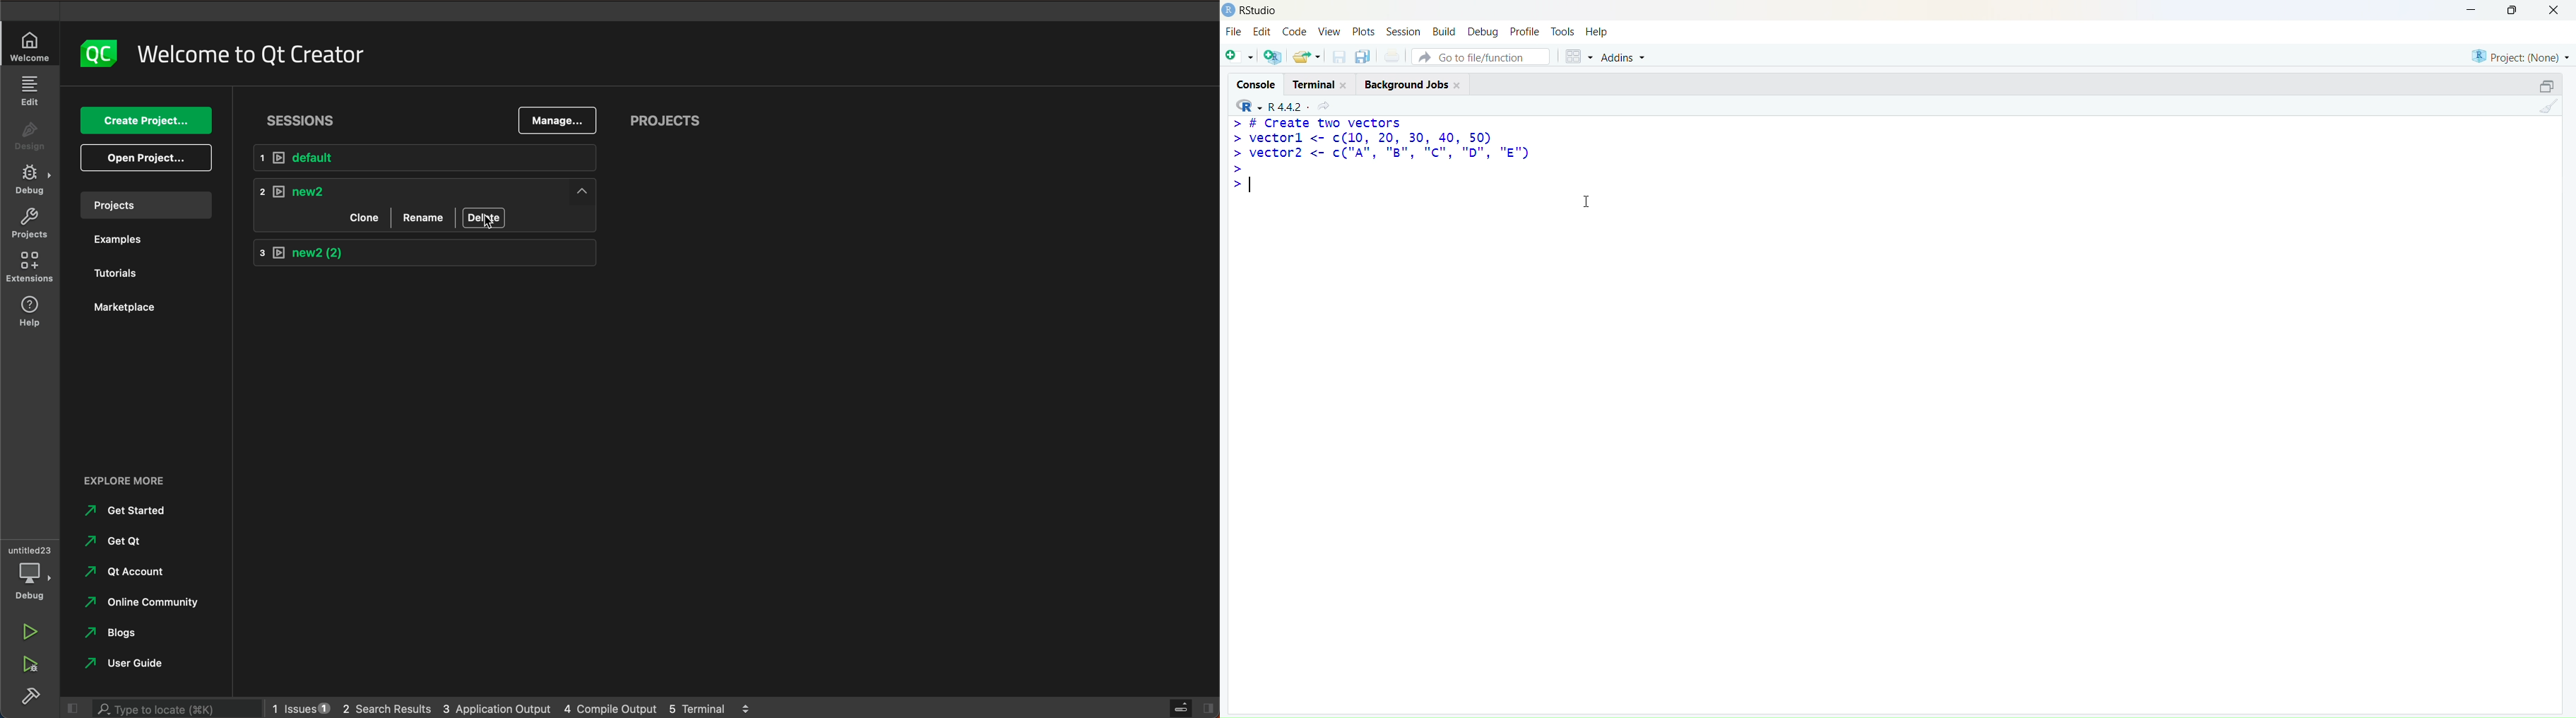 The width and height of the screenshot is (2576, 728). I want to click on New File, so click(1239, 57).